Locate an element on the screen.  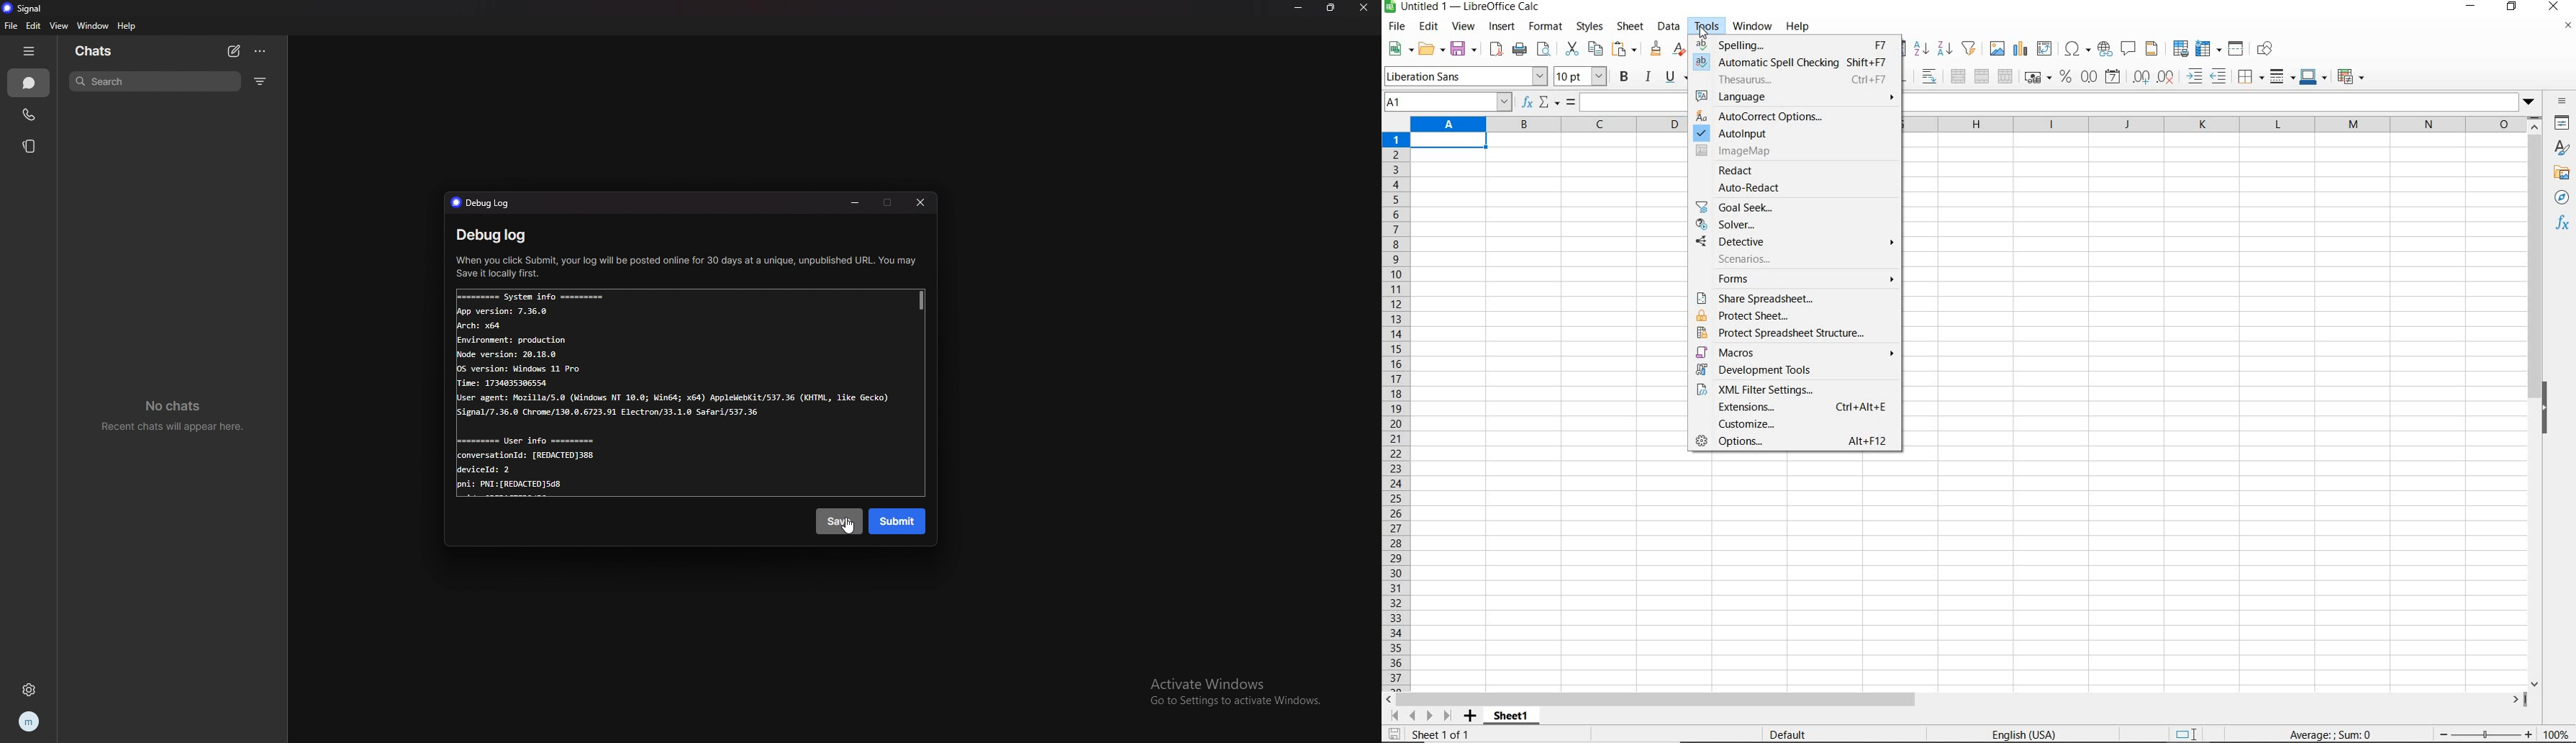
detective is located at coordinates (1795, 241).